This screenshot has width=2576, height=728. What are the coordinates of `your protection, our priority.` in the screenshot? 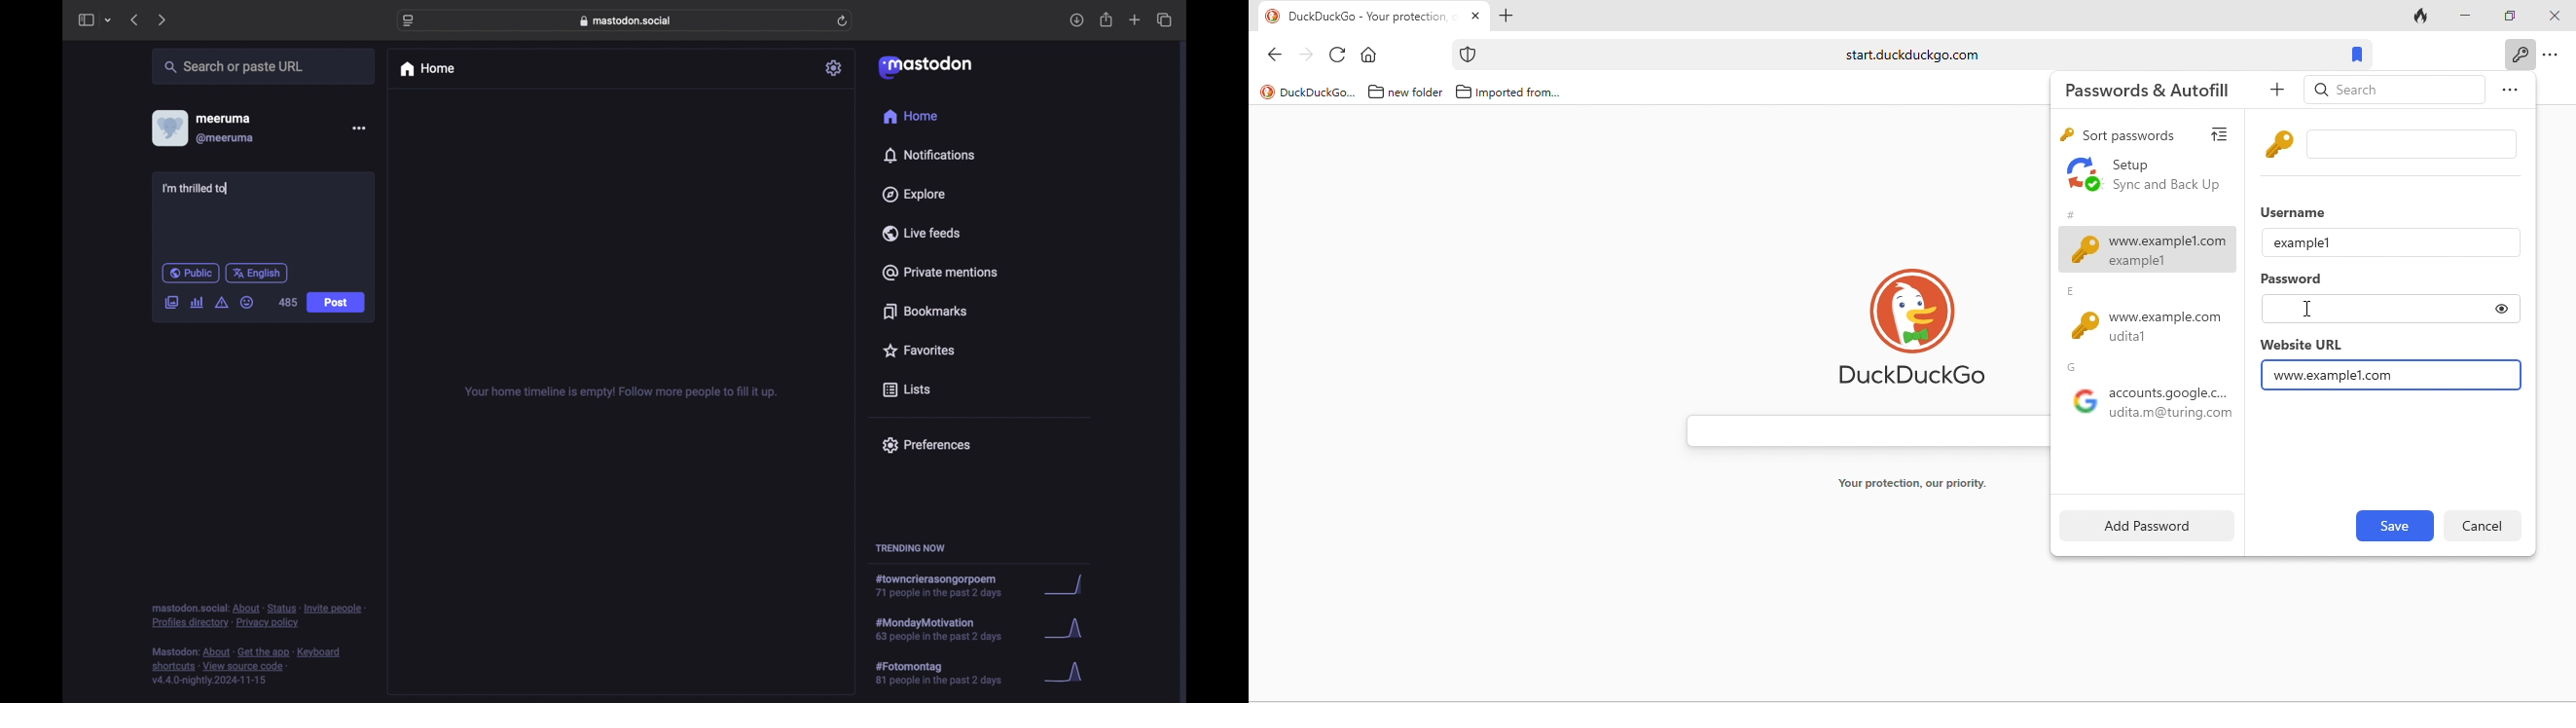 It's located at (1913, 484).